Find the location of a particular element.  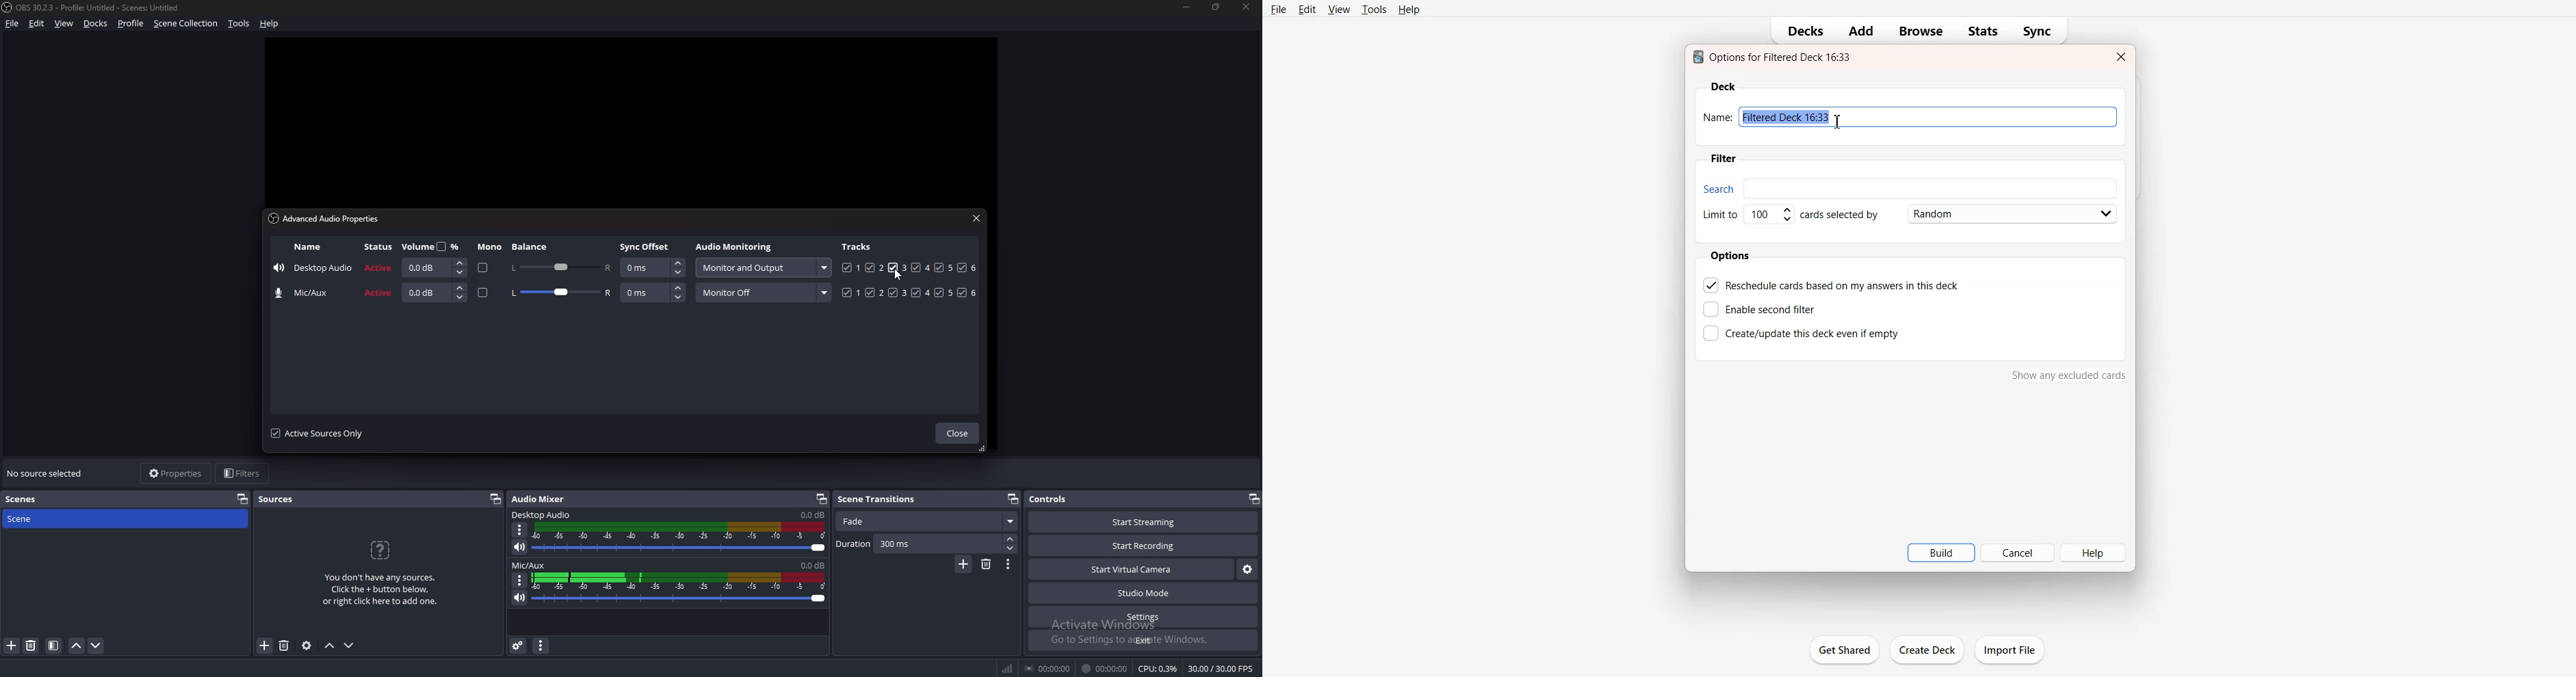

name is located at coordinates (308, 247).